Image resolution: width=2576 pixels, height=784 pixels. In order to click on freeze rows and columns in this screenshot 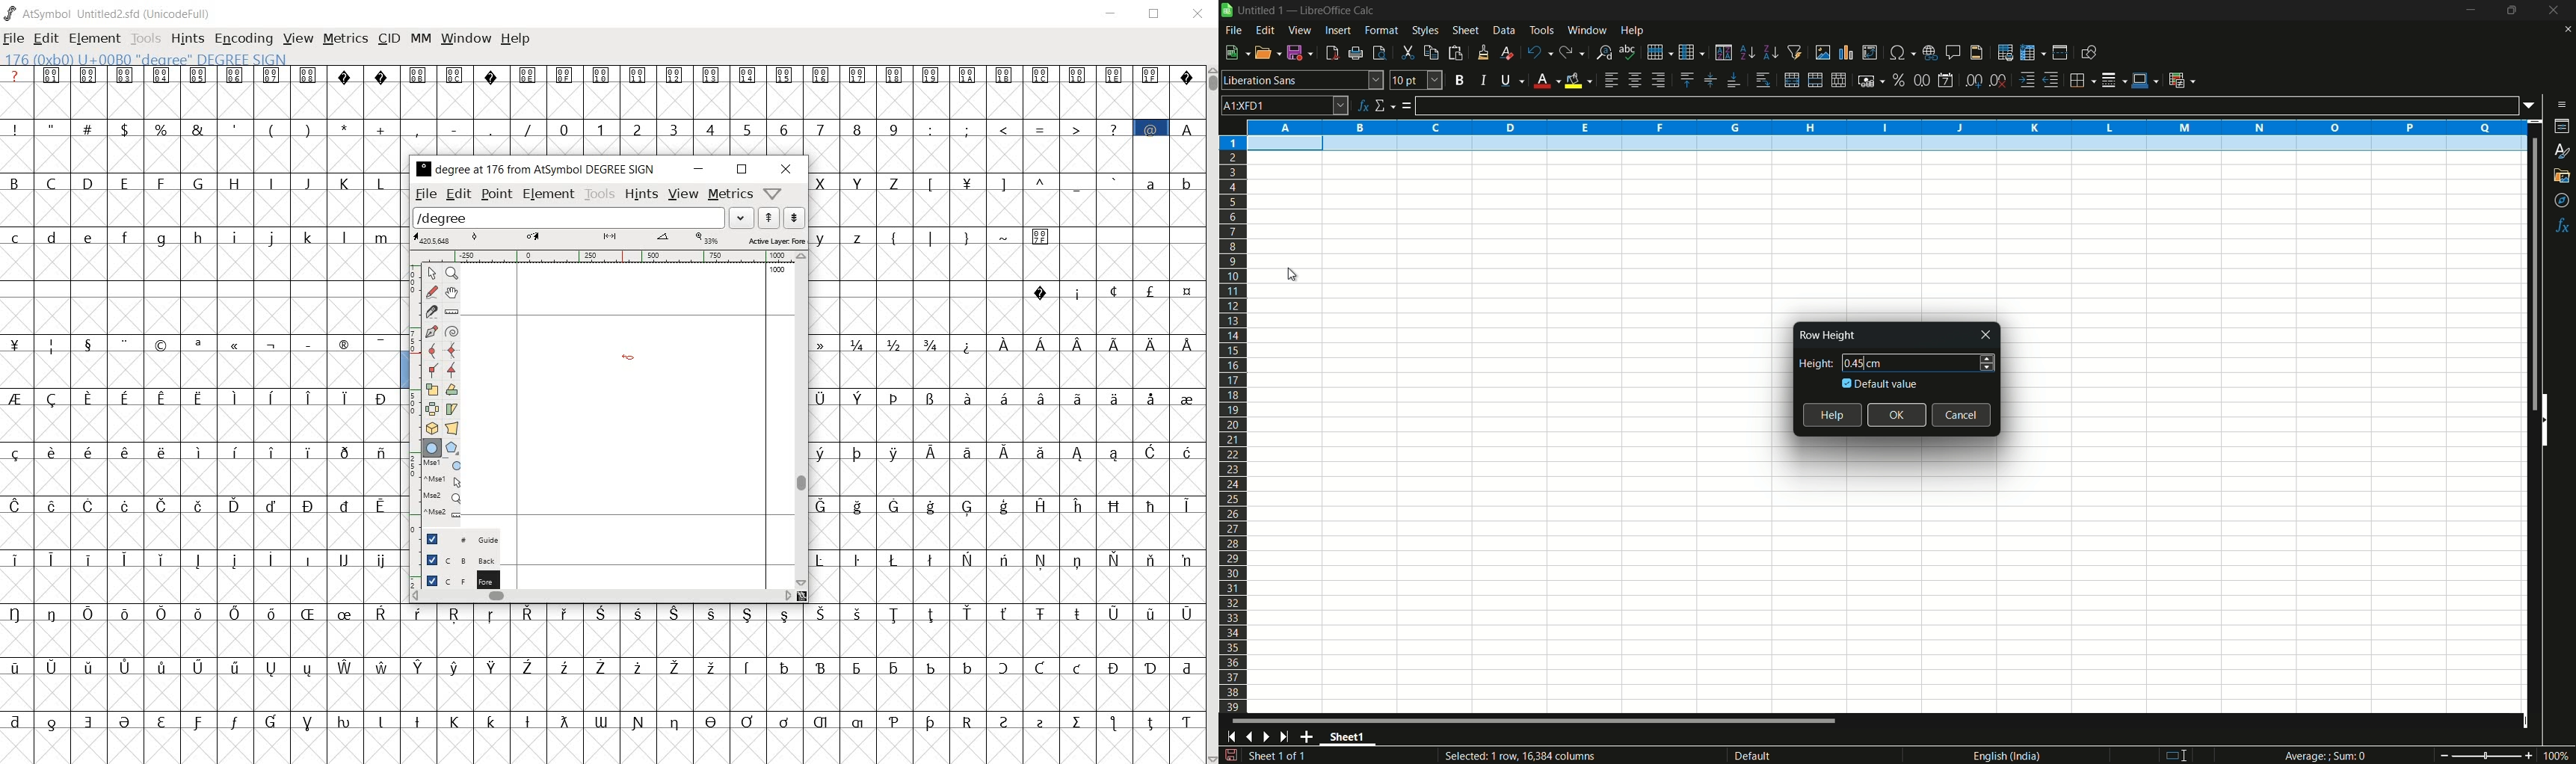, I will do `click(2032, 53)`.